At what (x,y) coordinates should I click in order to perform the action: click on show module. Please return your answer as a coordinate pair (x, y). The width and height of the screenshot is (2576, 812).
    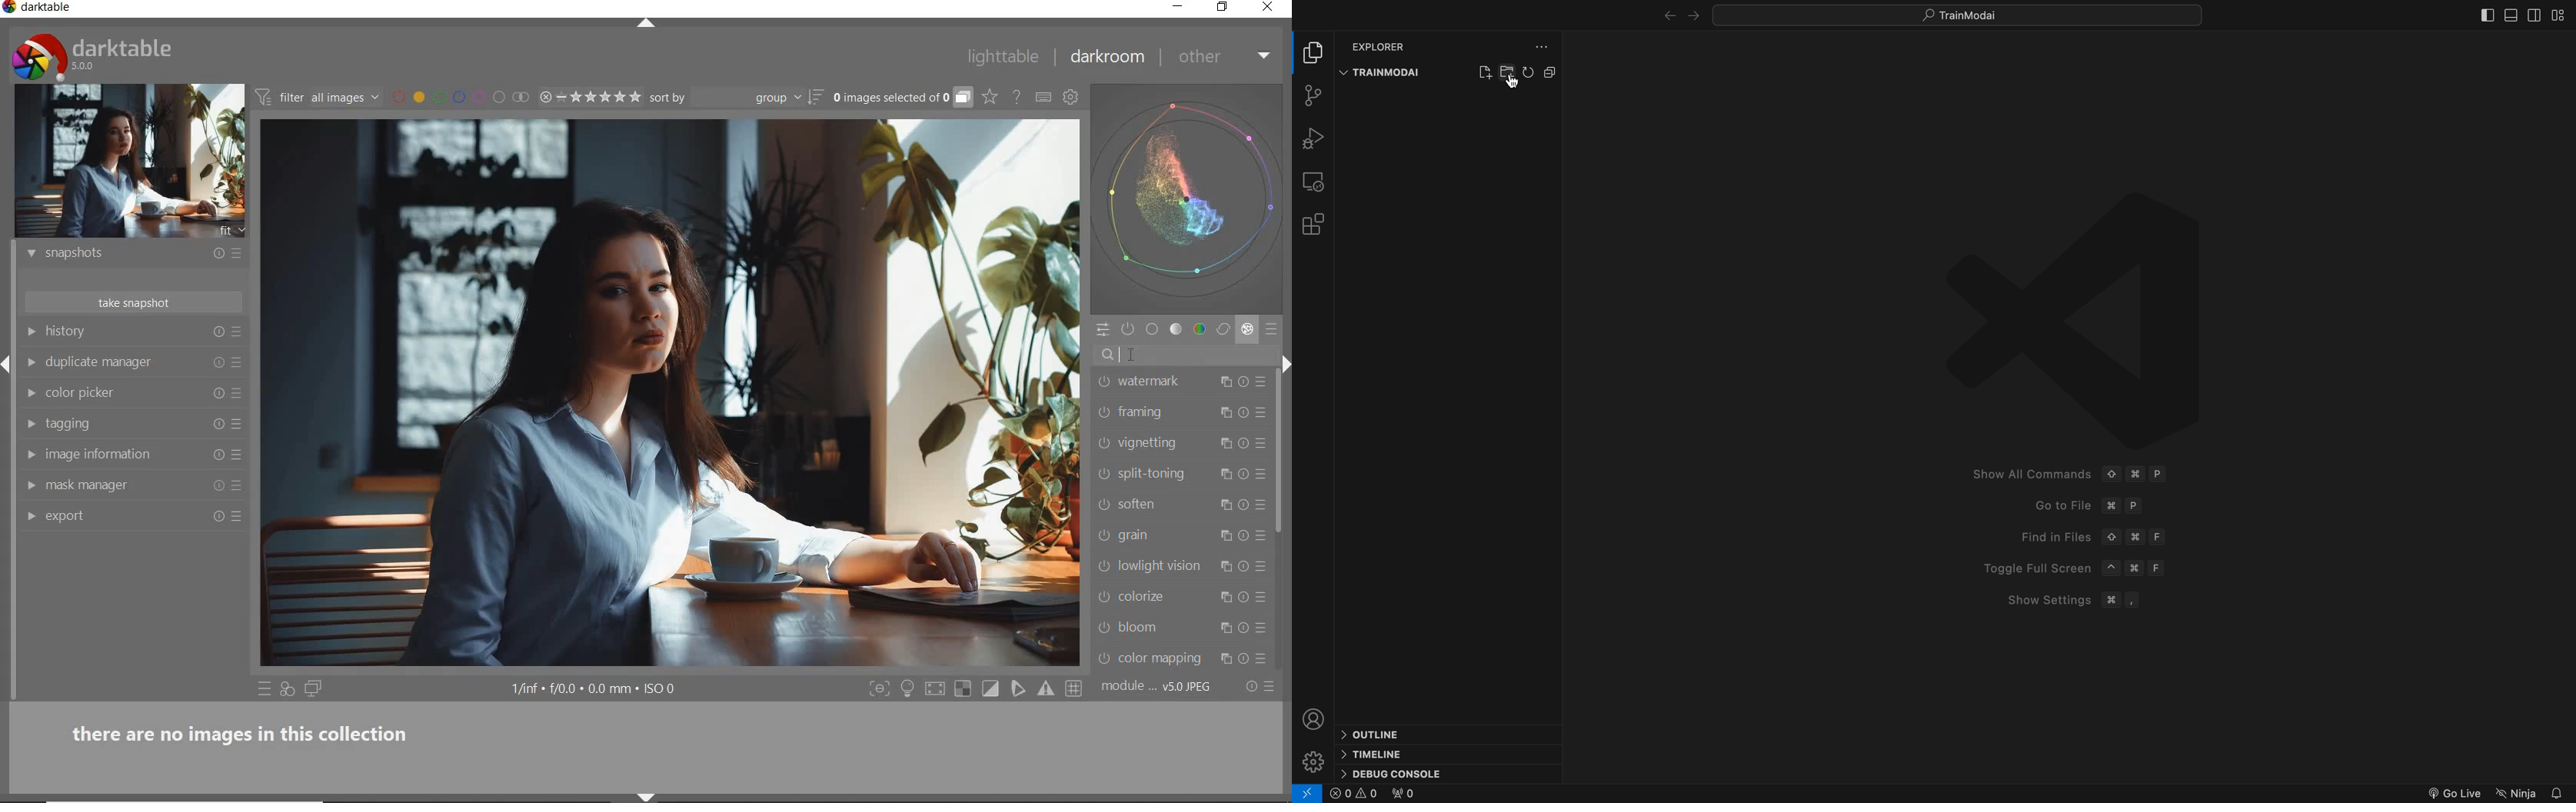
    Looking at the image, I should click on (29, 254).